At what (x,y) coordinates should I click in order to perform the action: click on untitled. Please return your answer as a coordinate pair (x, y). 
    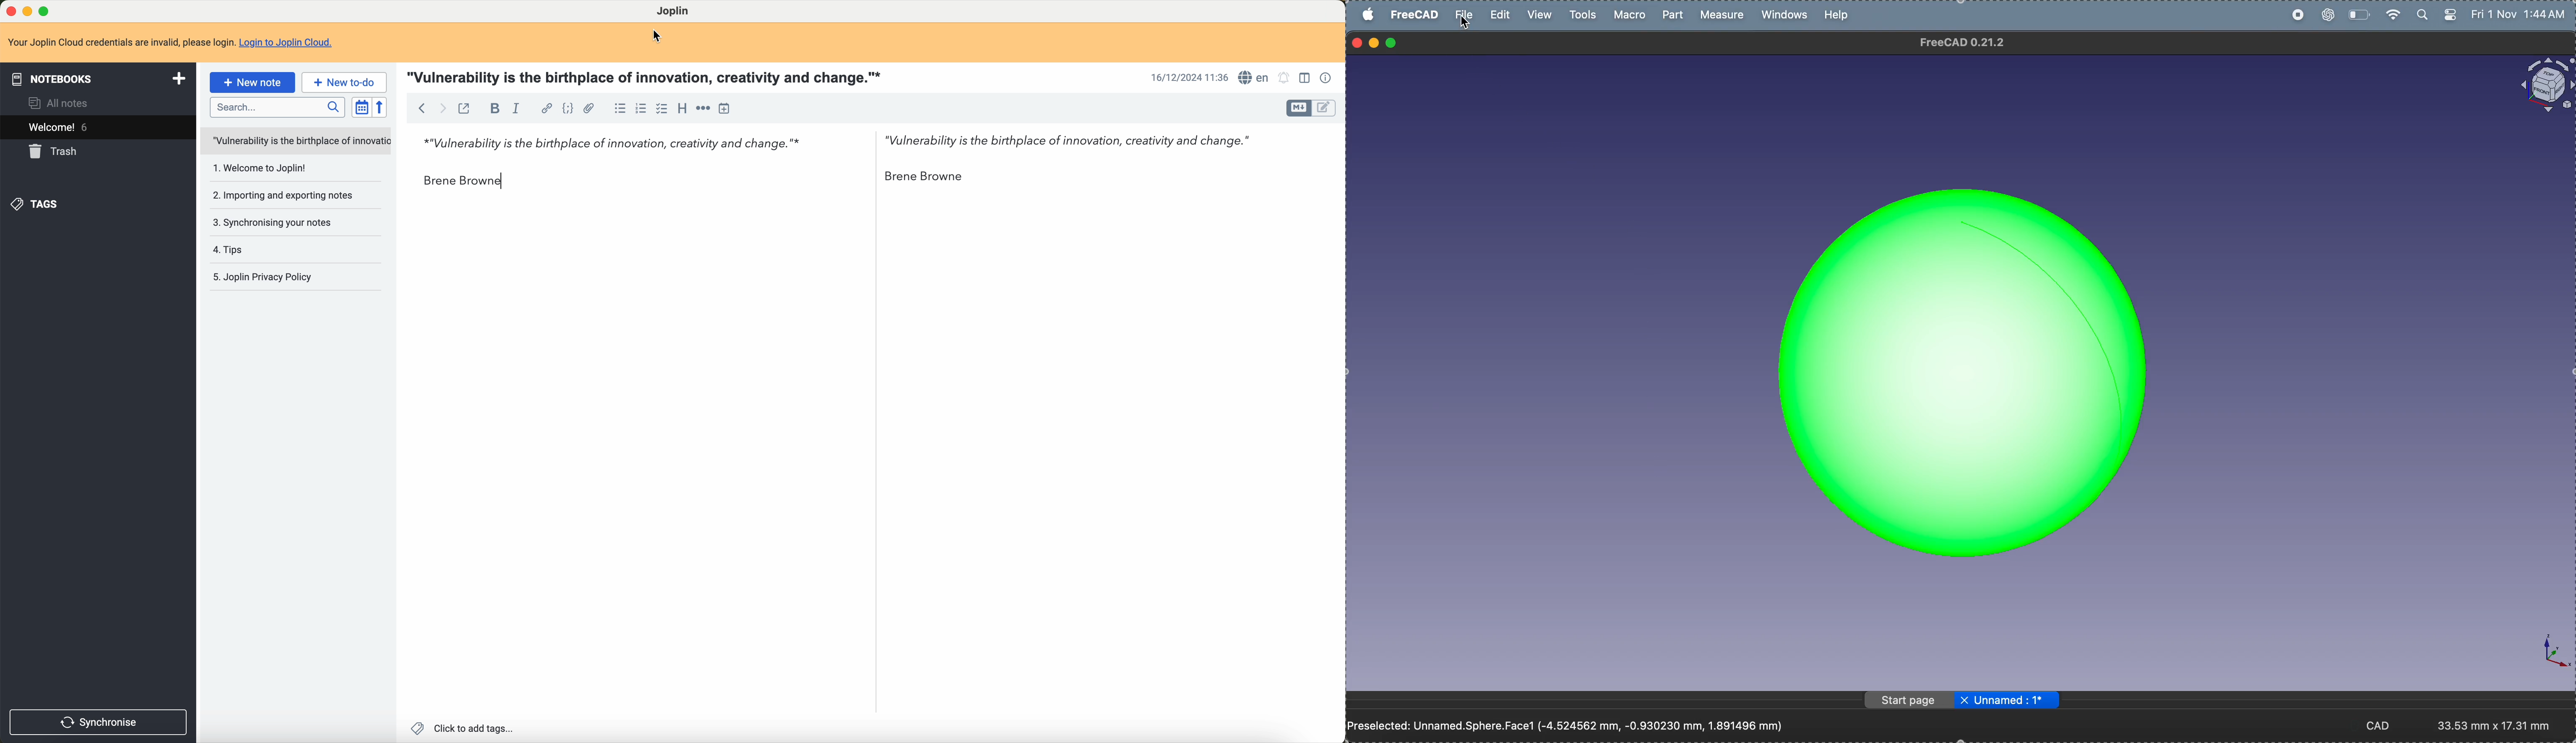
    Looking at the image, I should click on (295, 142).